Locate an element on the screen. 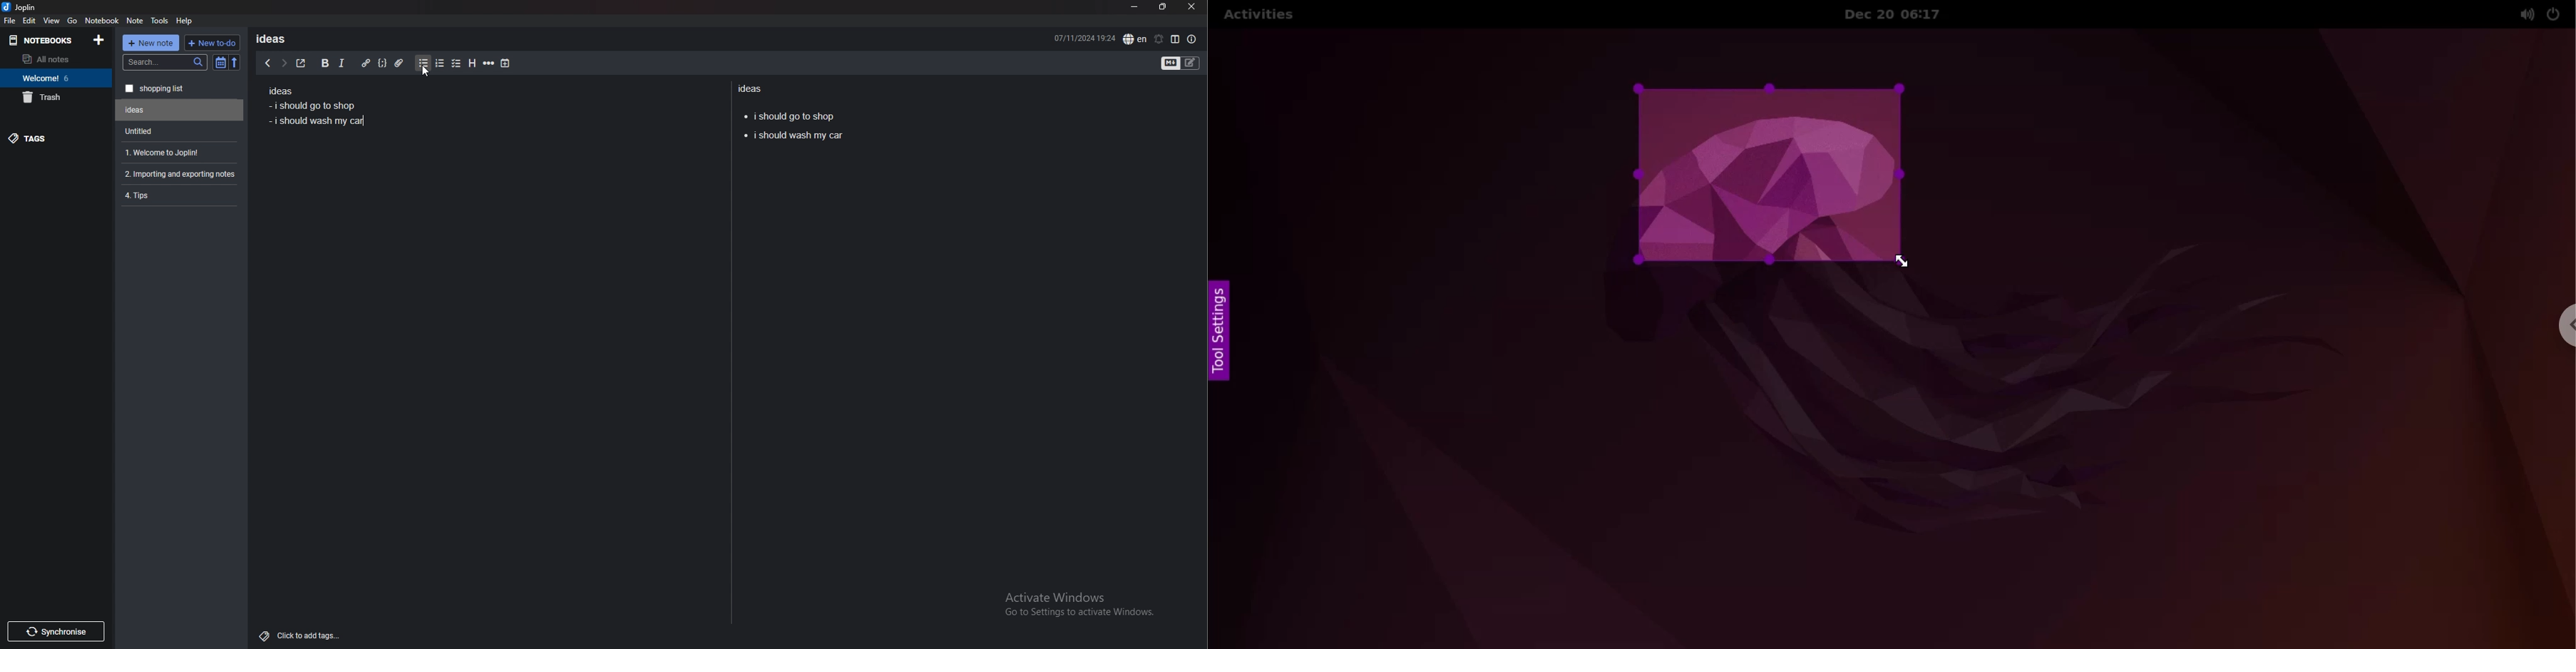 The image size is (2576, 672). go is located at coordinates (72, 19).